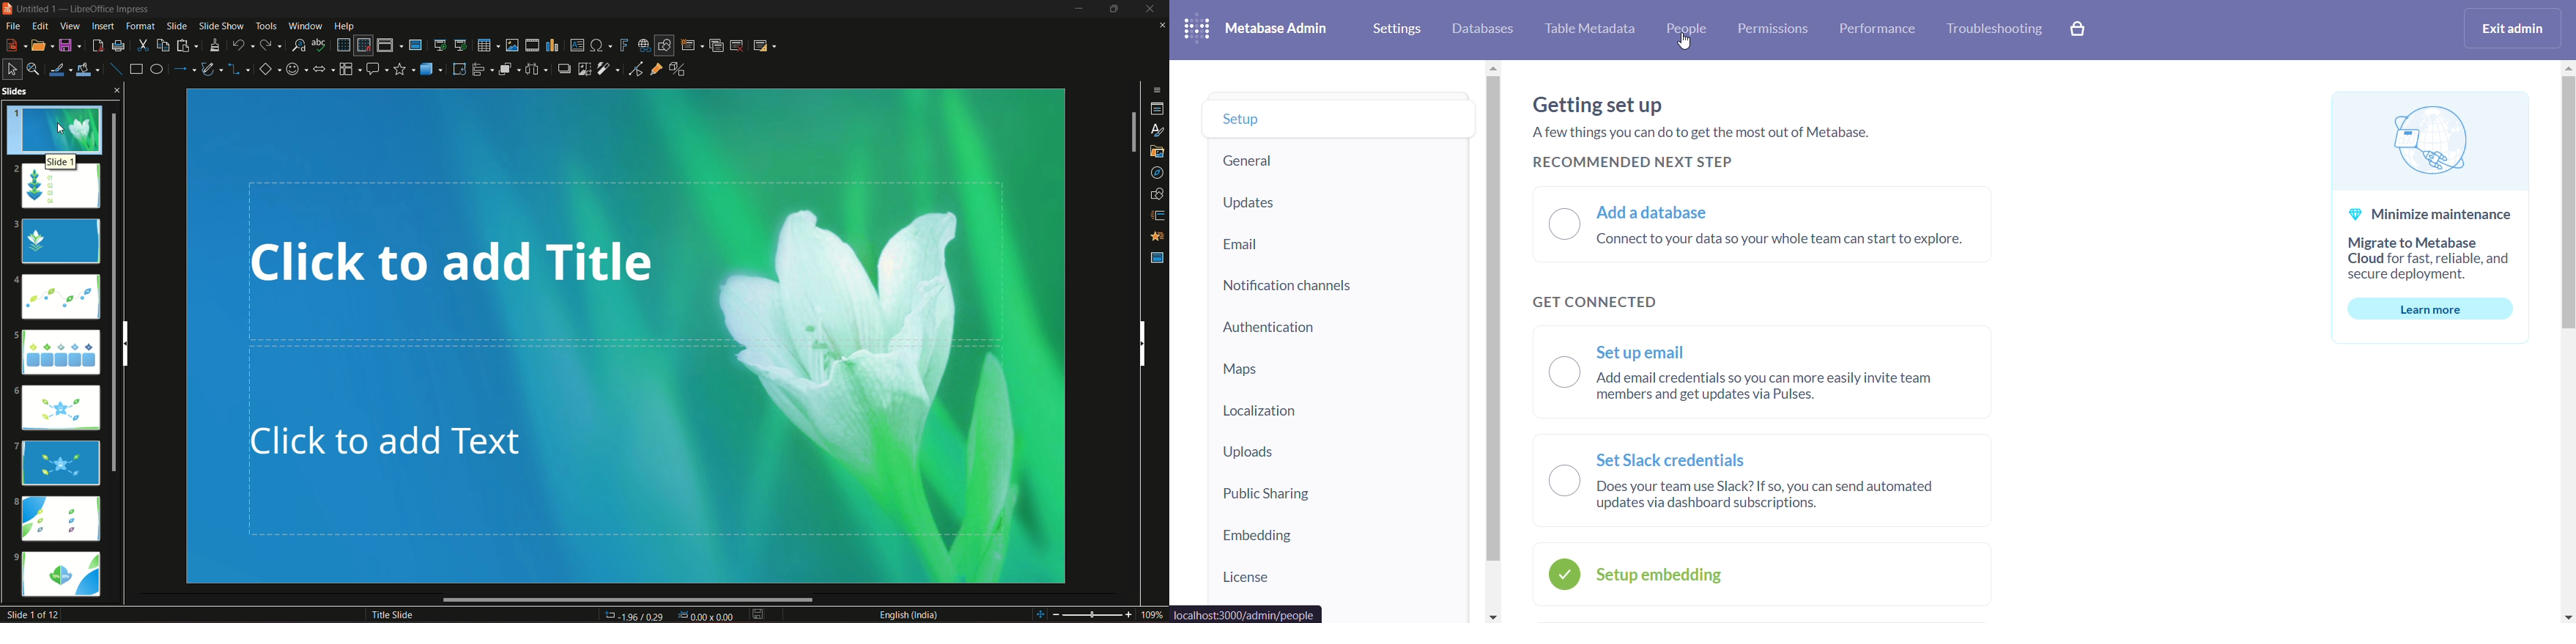  Describe the element at coordinates (389, 45) in the screenshot. I see `display views` at that location.